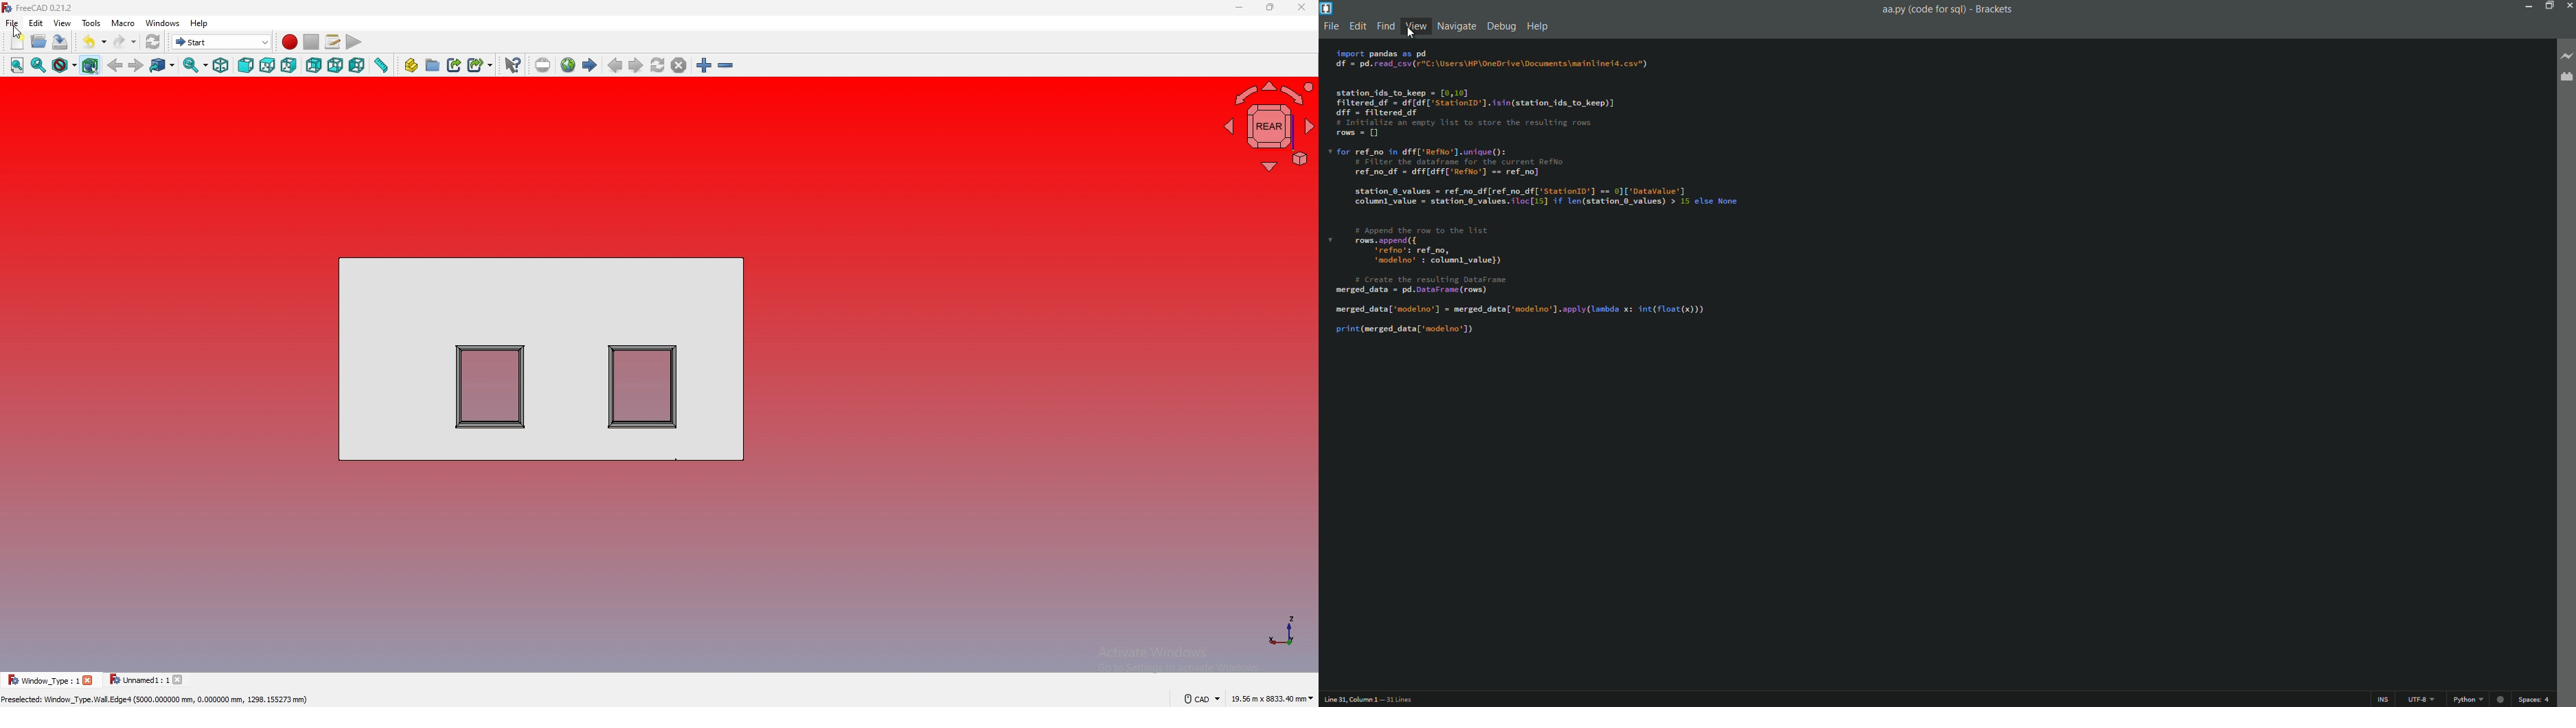 The height and width of the screenshot is (728, 2576). What do you see at coordinates (679, 65) in the screenshot?
I see `stop loading` at bounding box center [679, 65].